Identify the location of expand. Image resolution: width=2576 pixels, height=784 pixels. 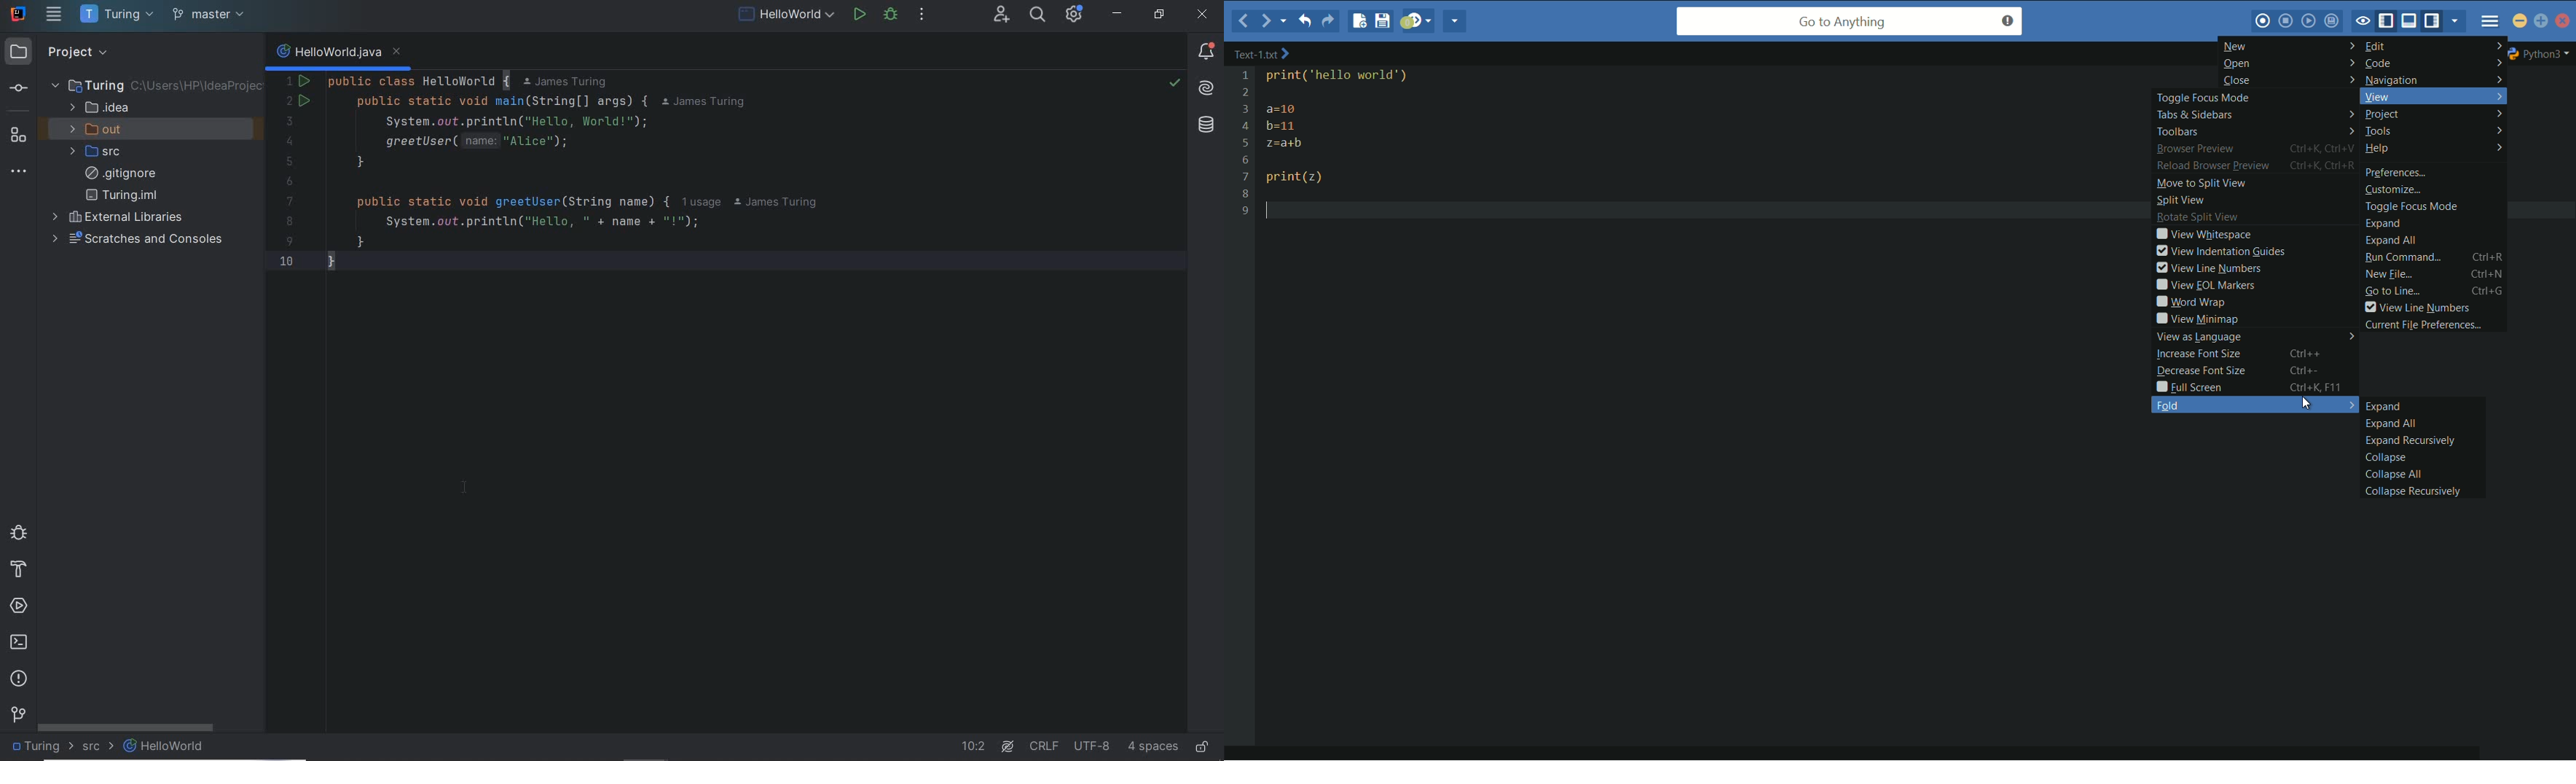
(2382, 223).